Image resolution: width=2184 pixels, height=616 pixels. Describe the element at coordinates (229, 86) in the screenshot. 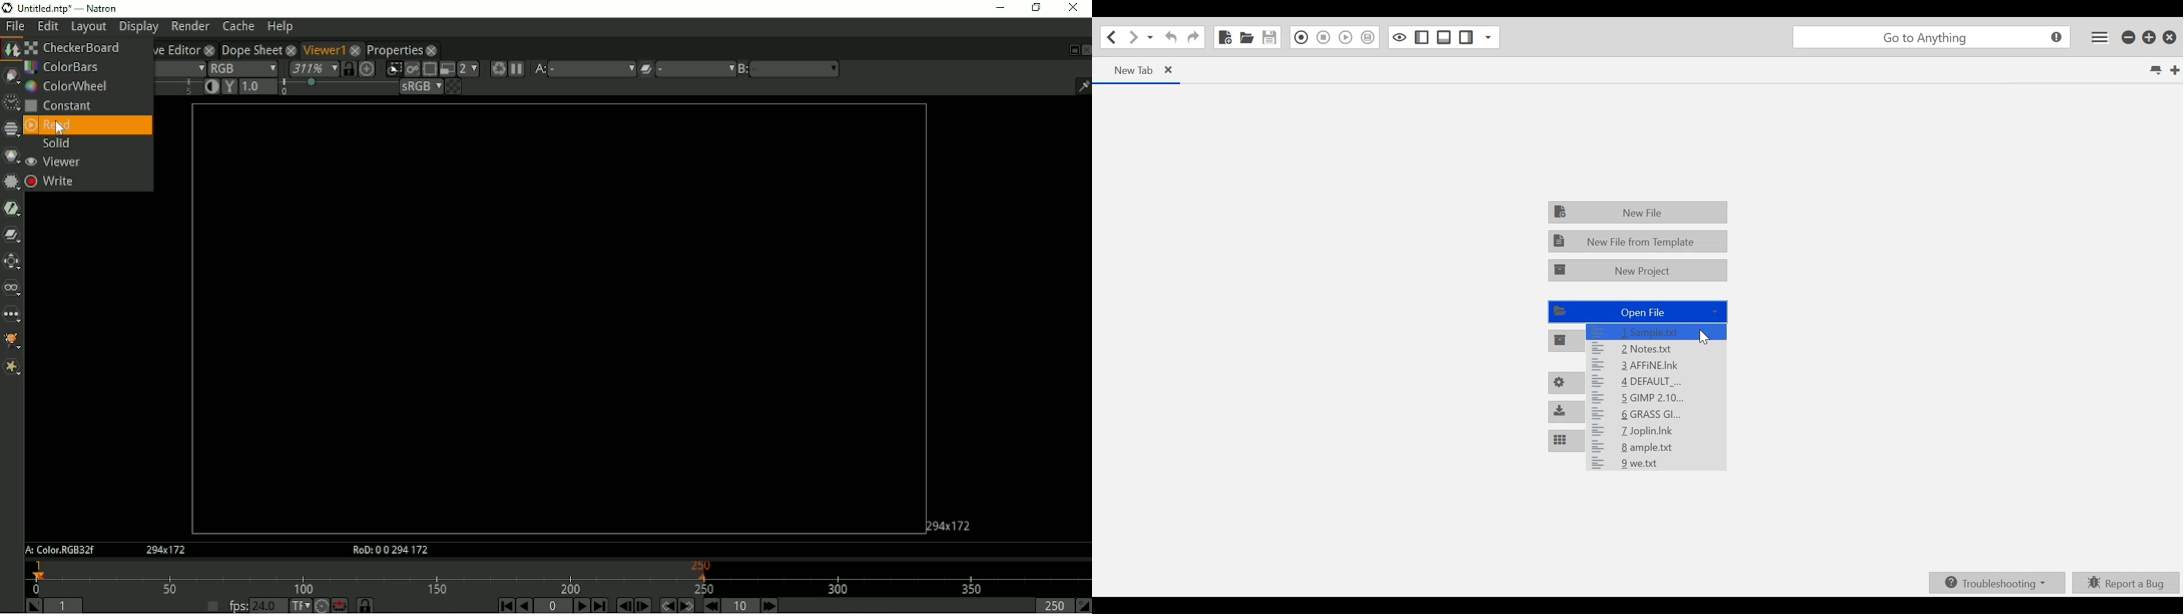

I see `Viewer gamma correction` at that location.